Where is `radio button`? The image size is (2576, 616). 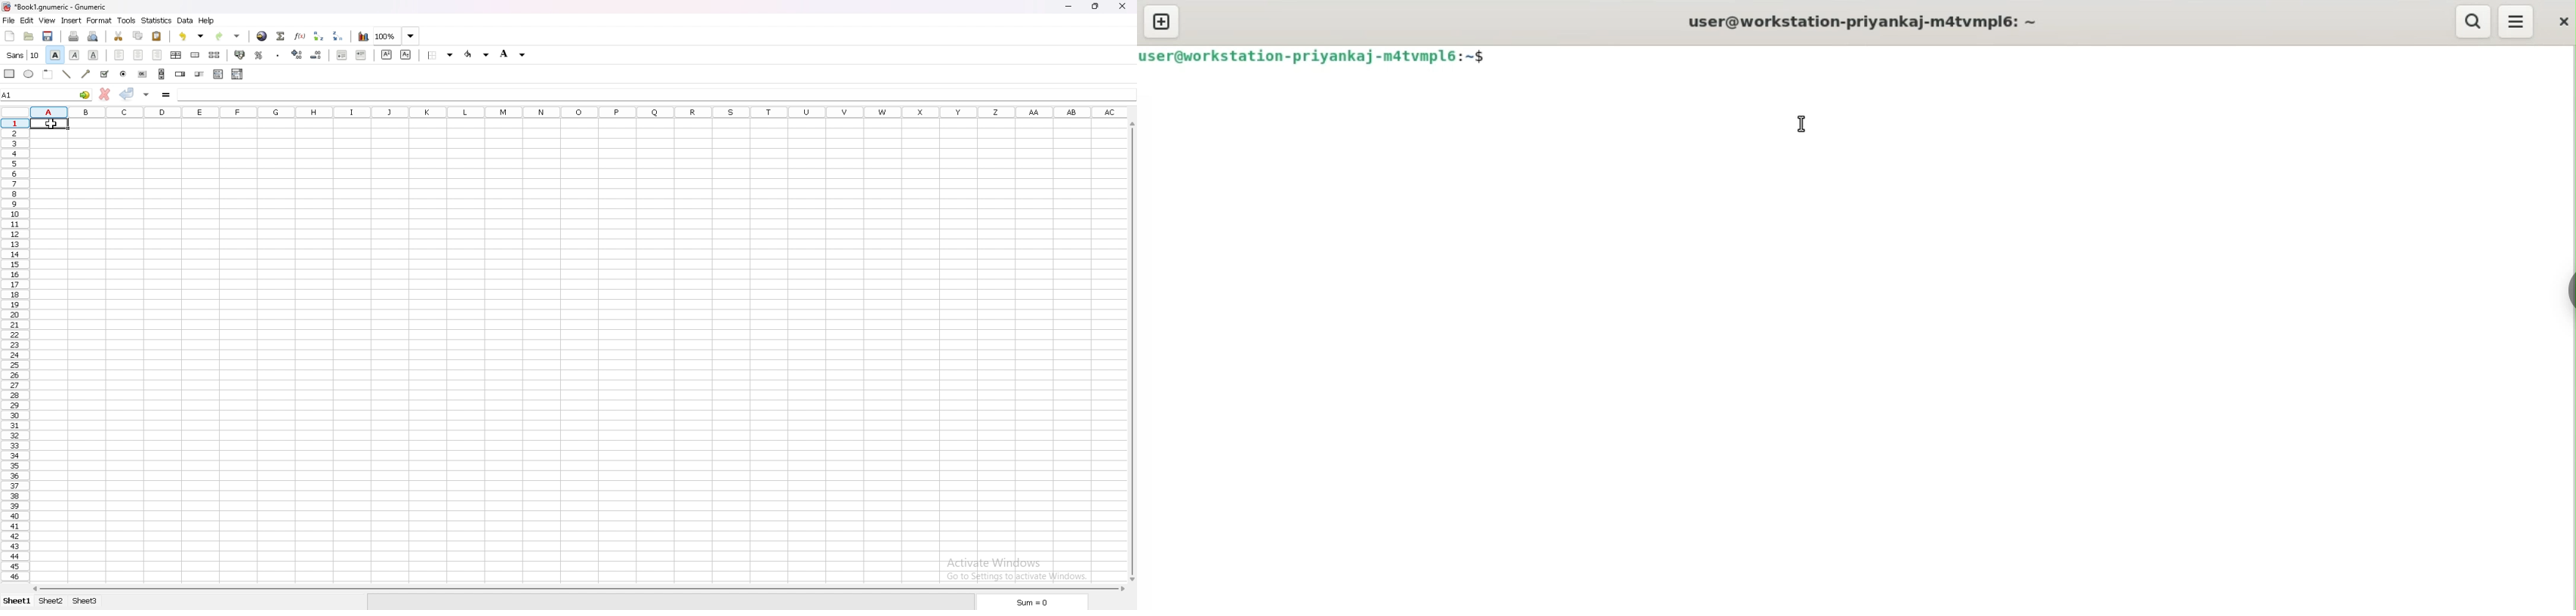 radio button is located at coordinates (123, 75).